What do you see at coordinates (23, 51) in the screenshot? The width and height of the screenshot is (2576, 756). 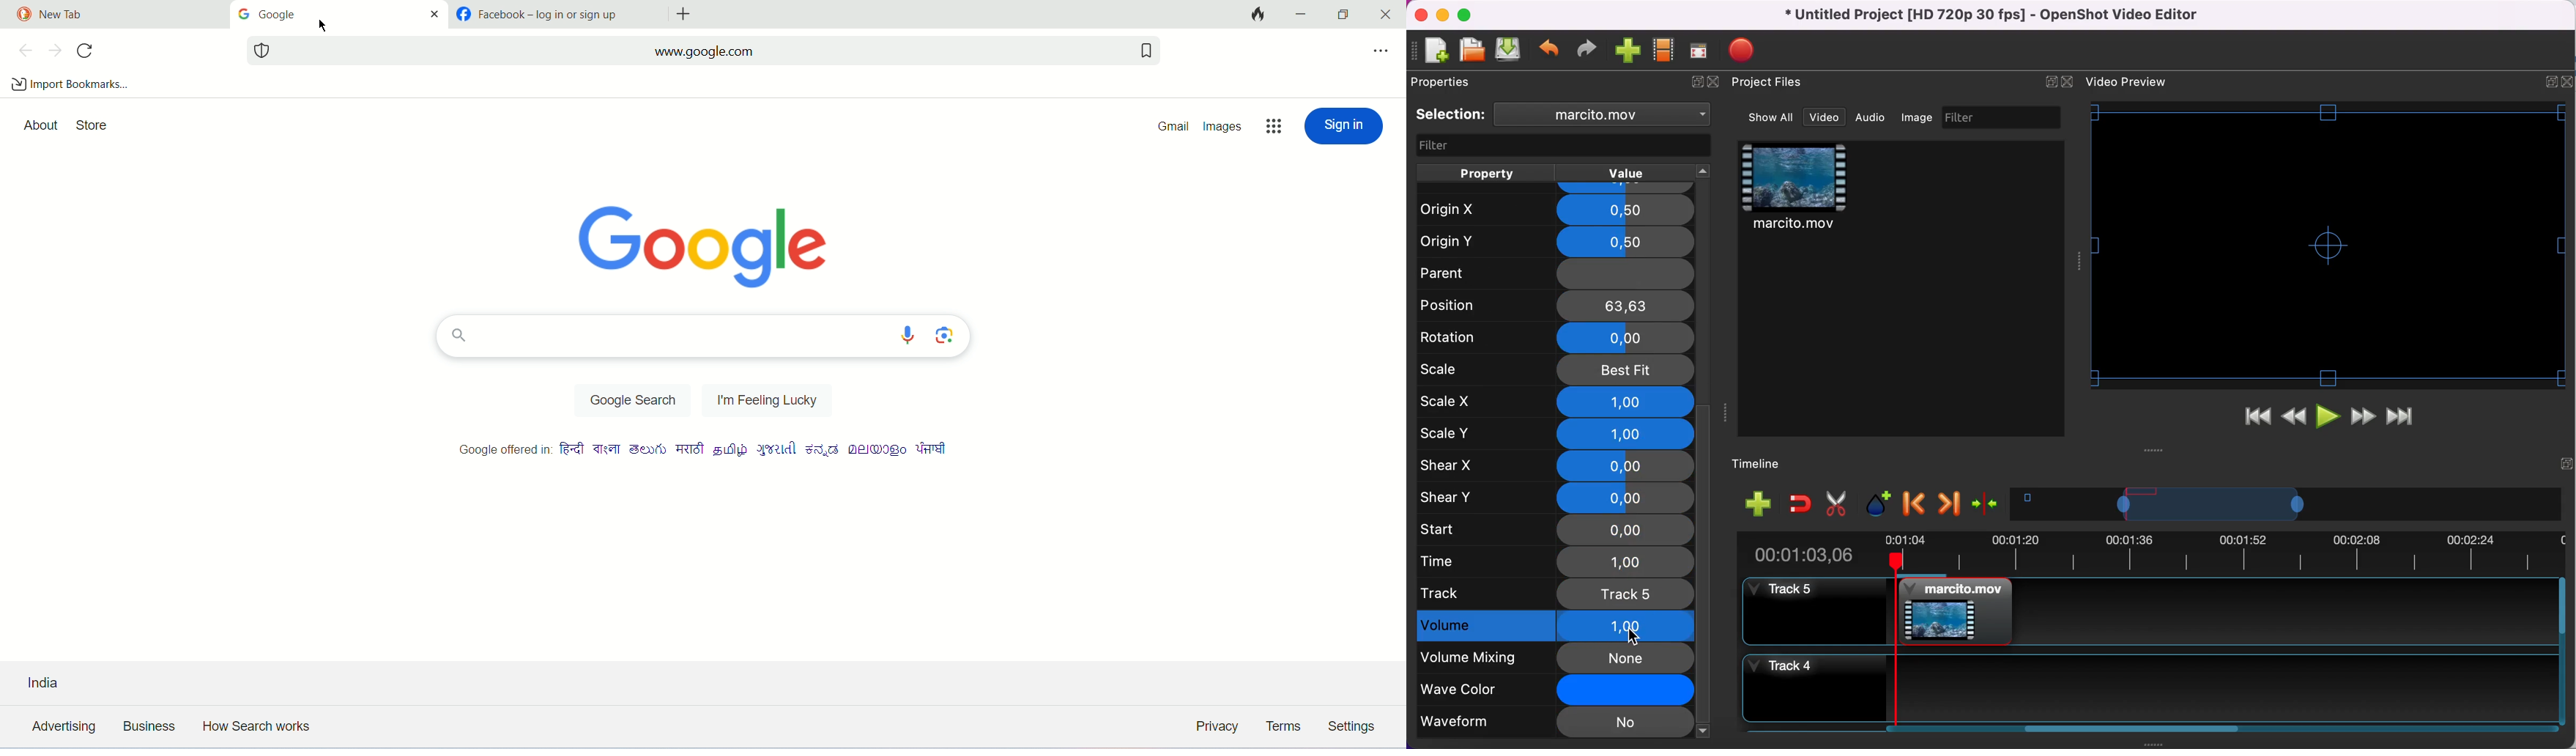 I see `previous` at bounding box center [23, 51].